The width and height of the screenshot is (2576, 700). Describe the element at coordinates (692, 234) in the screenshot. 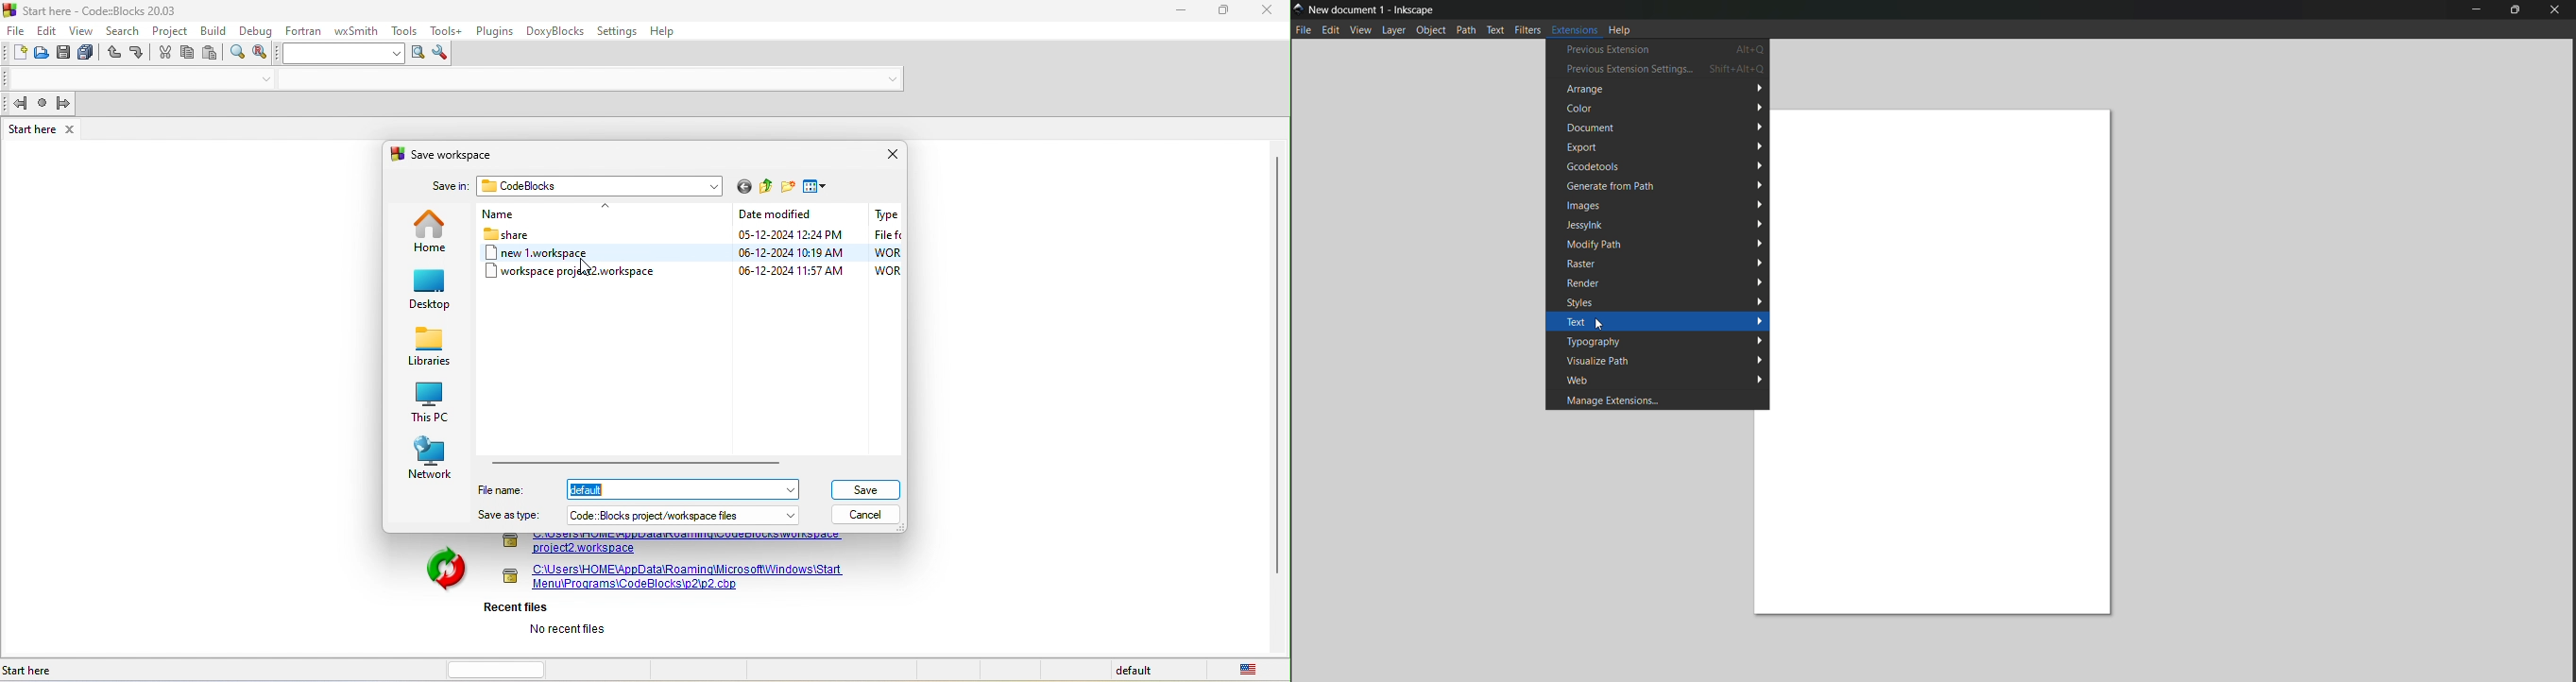

I see `share 05-12-2024 12:24 PM File` at that location.